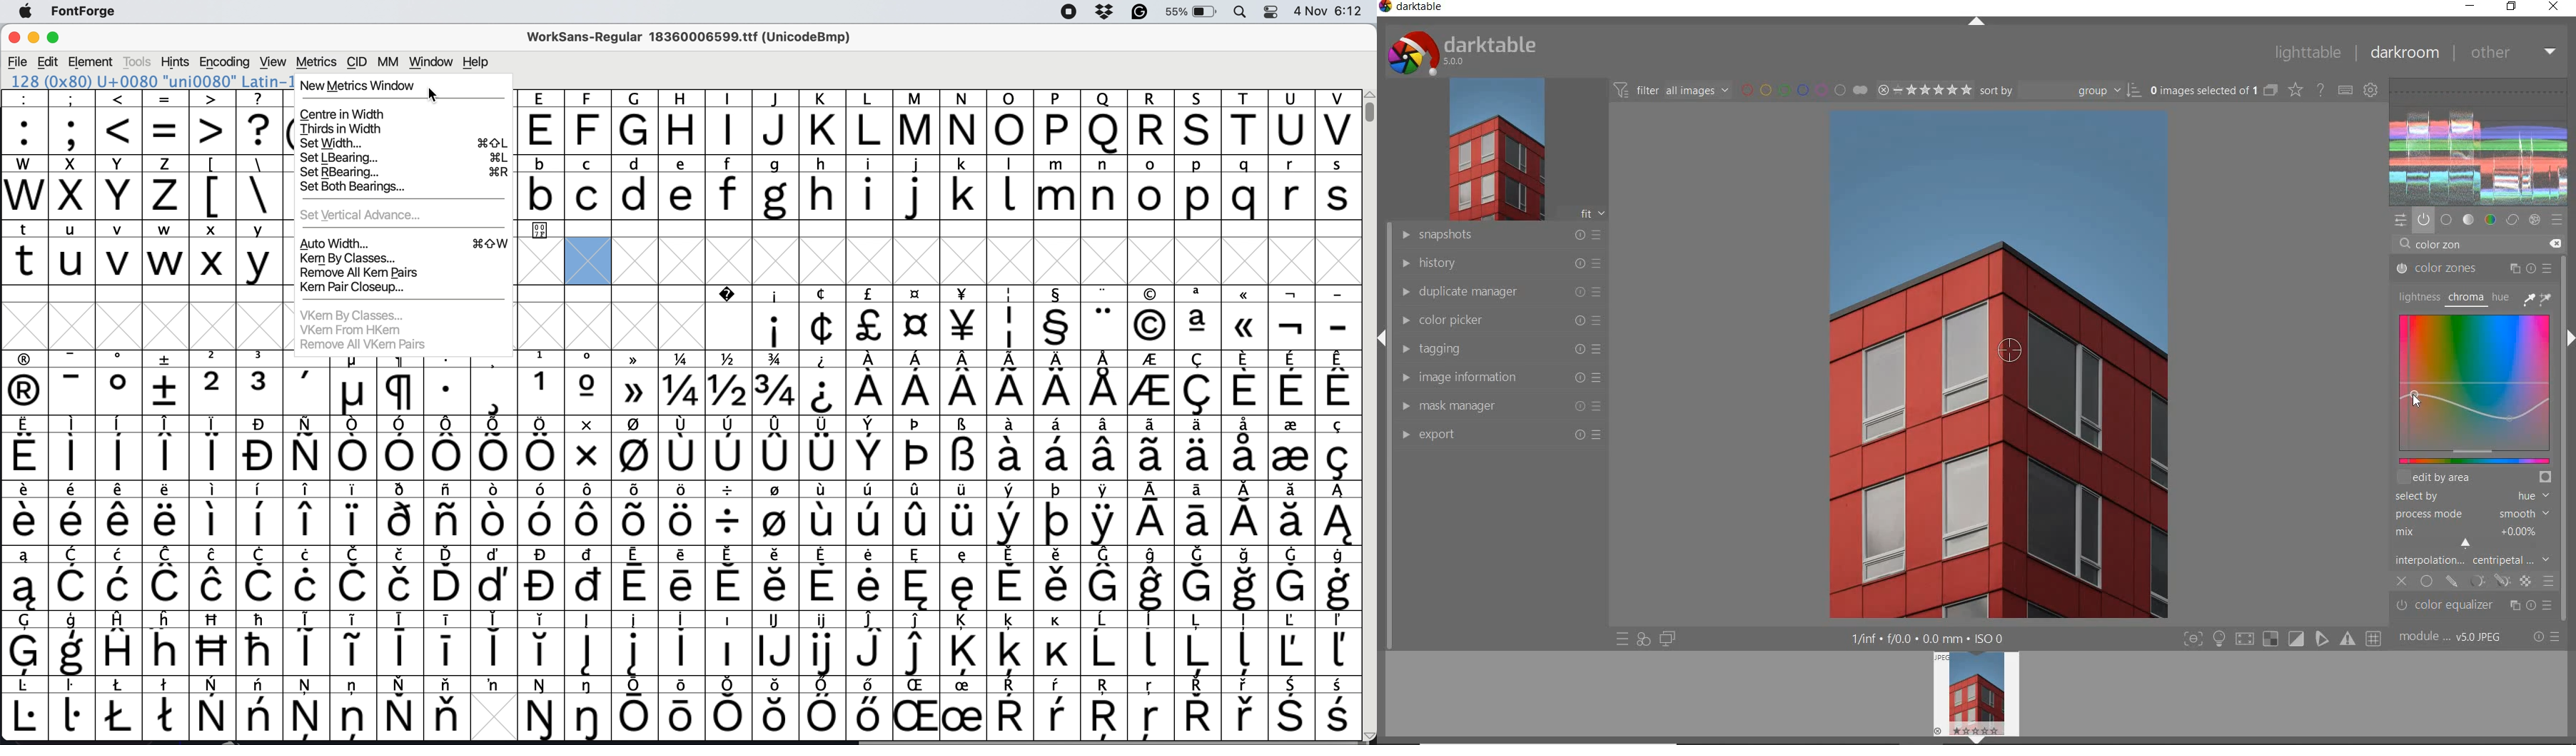 The image size is (2576, 756). I want to click on File, so click(19, 59).